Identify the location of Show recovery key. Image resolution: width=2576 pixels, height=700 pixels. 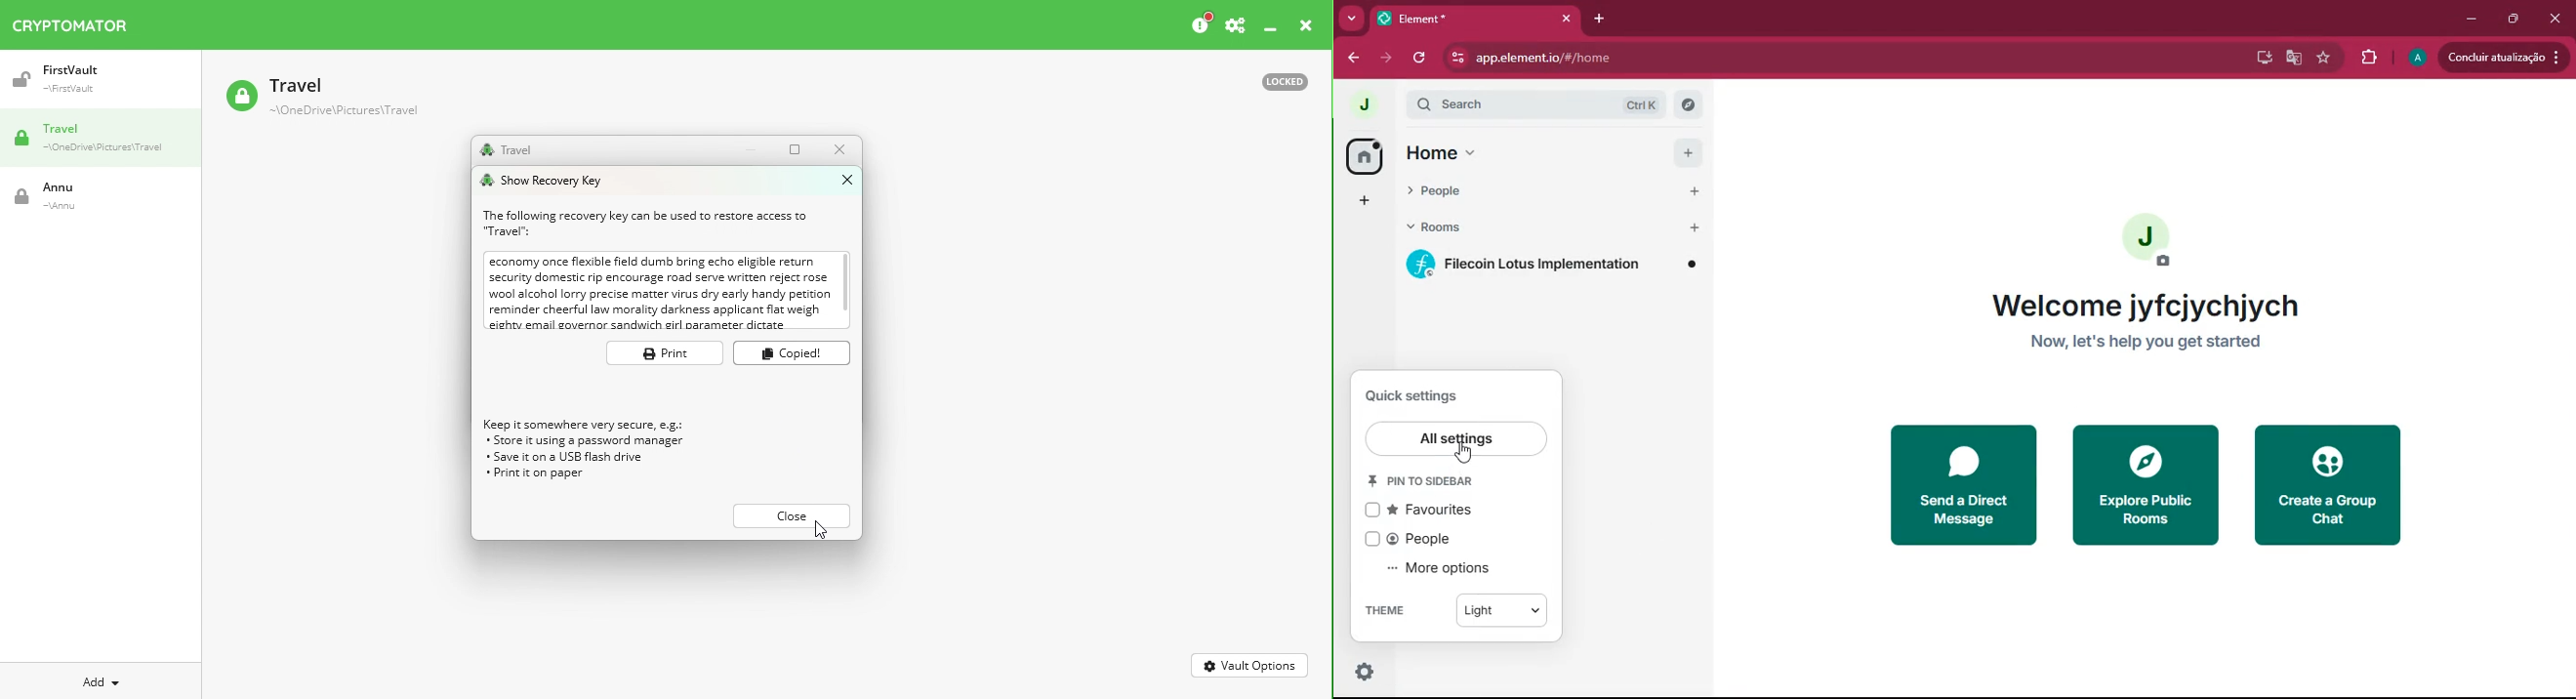
(548, 180).